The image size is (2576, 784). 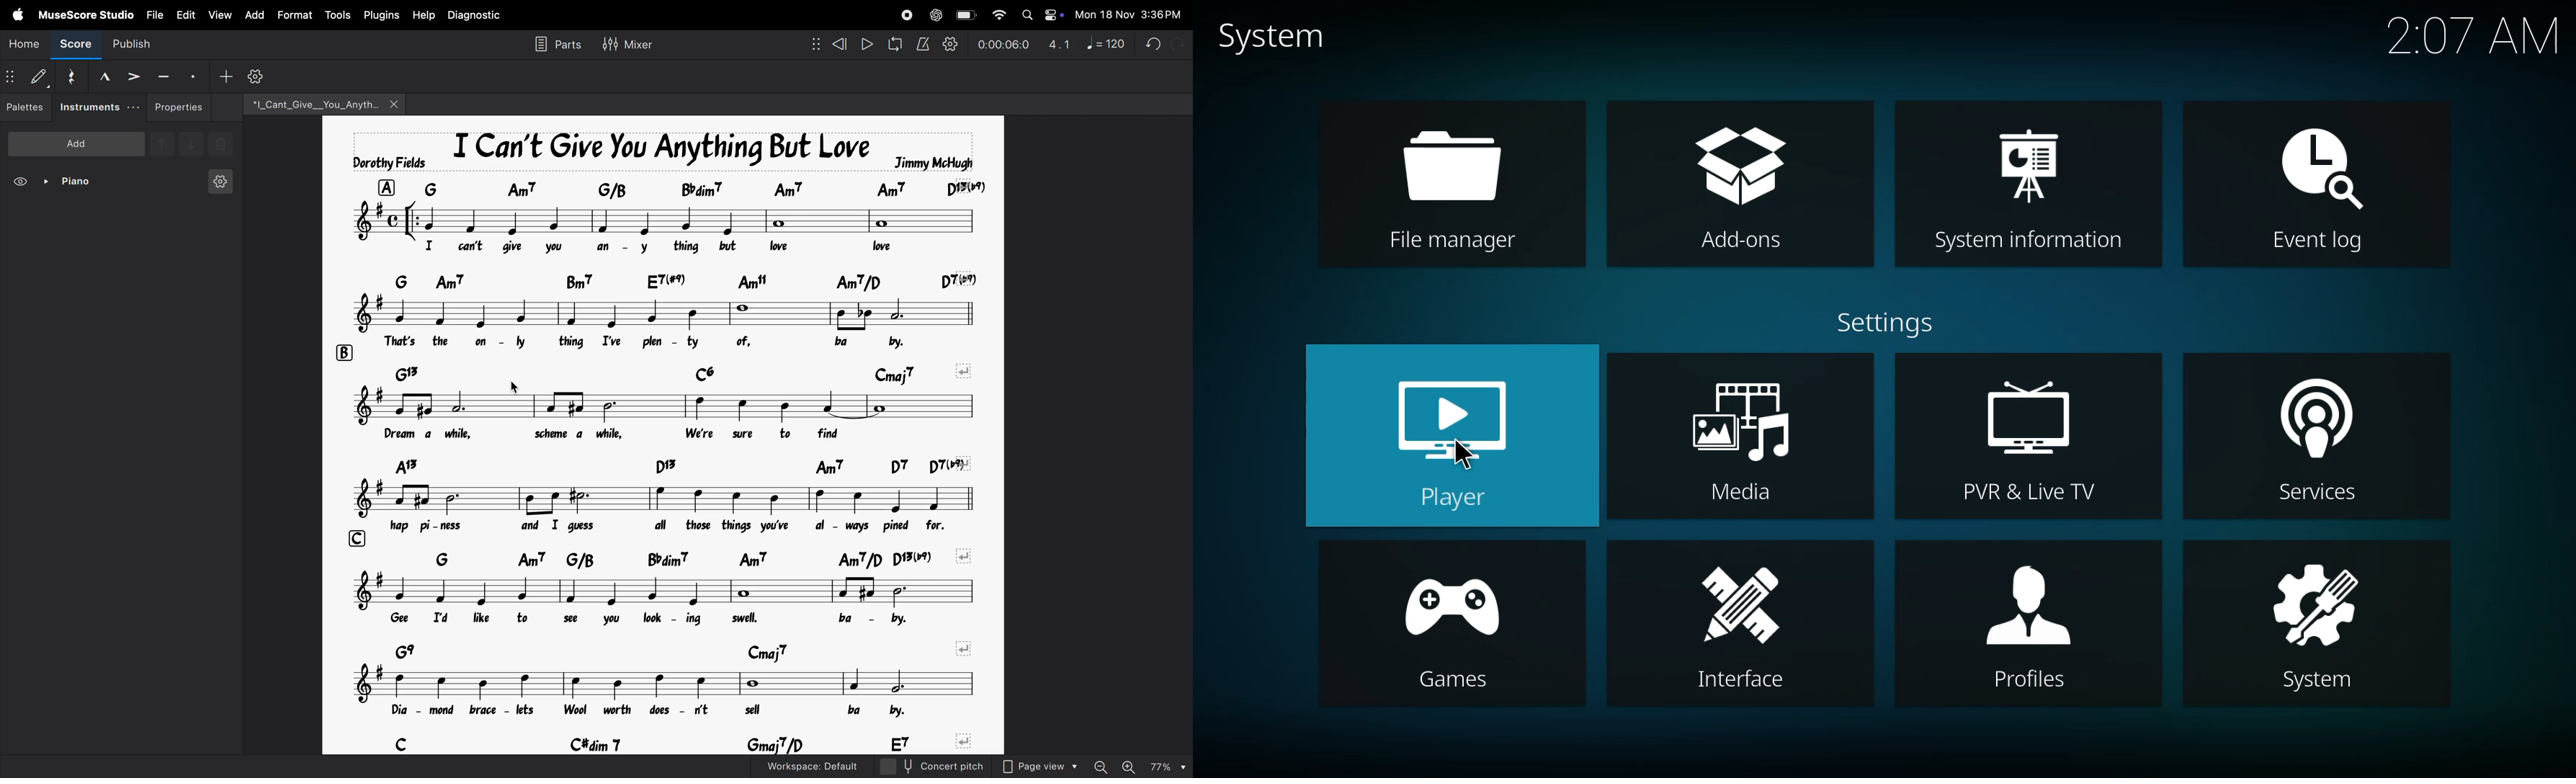 I want to click on date and time, so click(x=1128, y=15).